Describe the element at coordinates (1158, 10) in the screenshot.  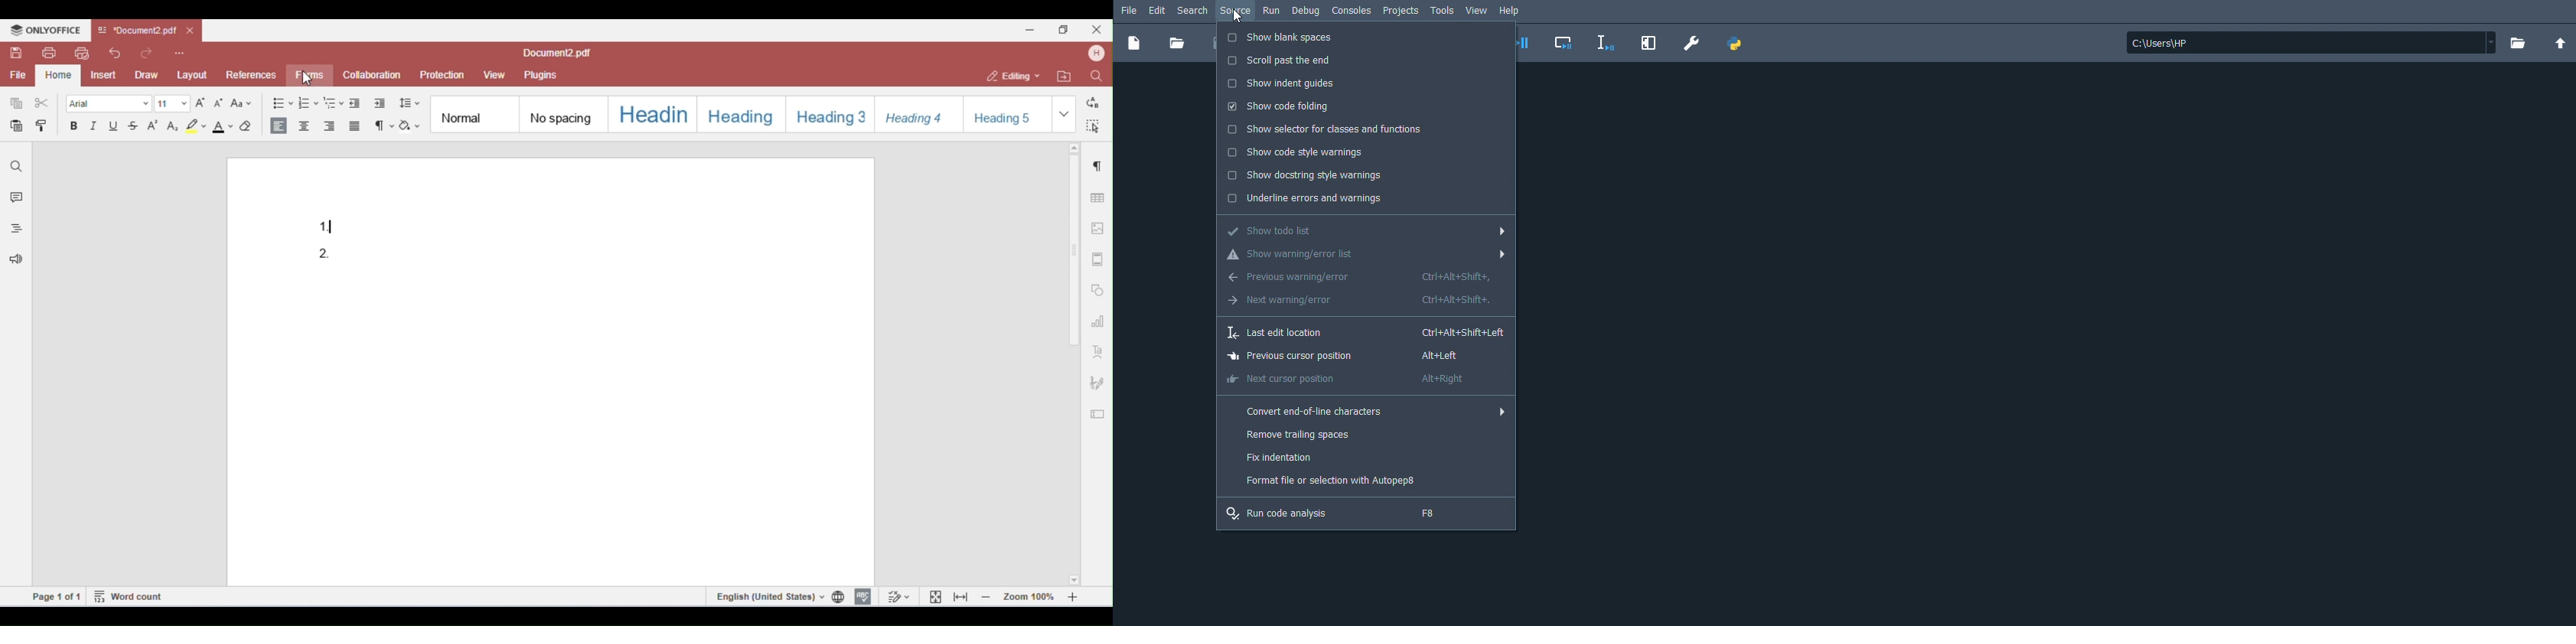
I see `Edit` at that location.